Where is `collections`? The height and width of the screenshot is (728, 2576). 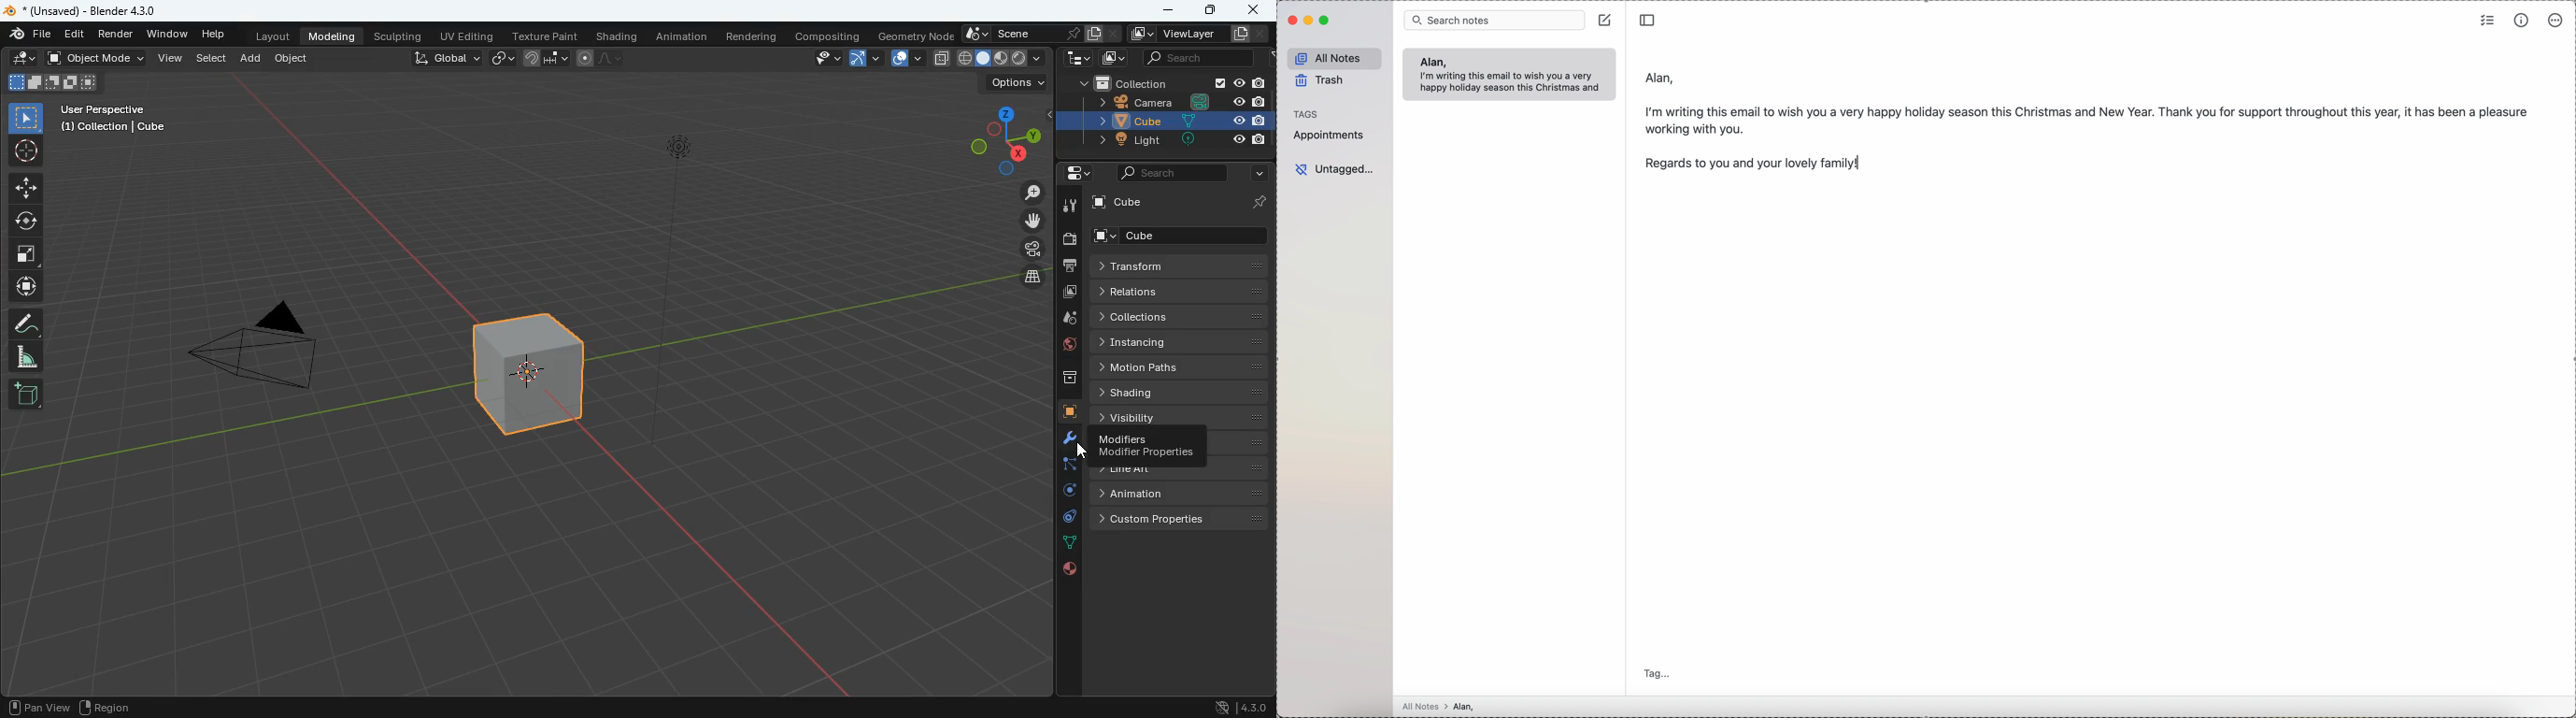 collections is located at coordinates (1179, 318).